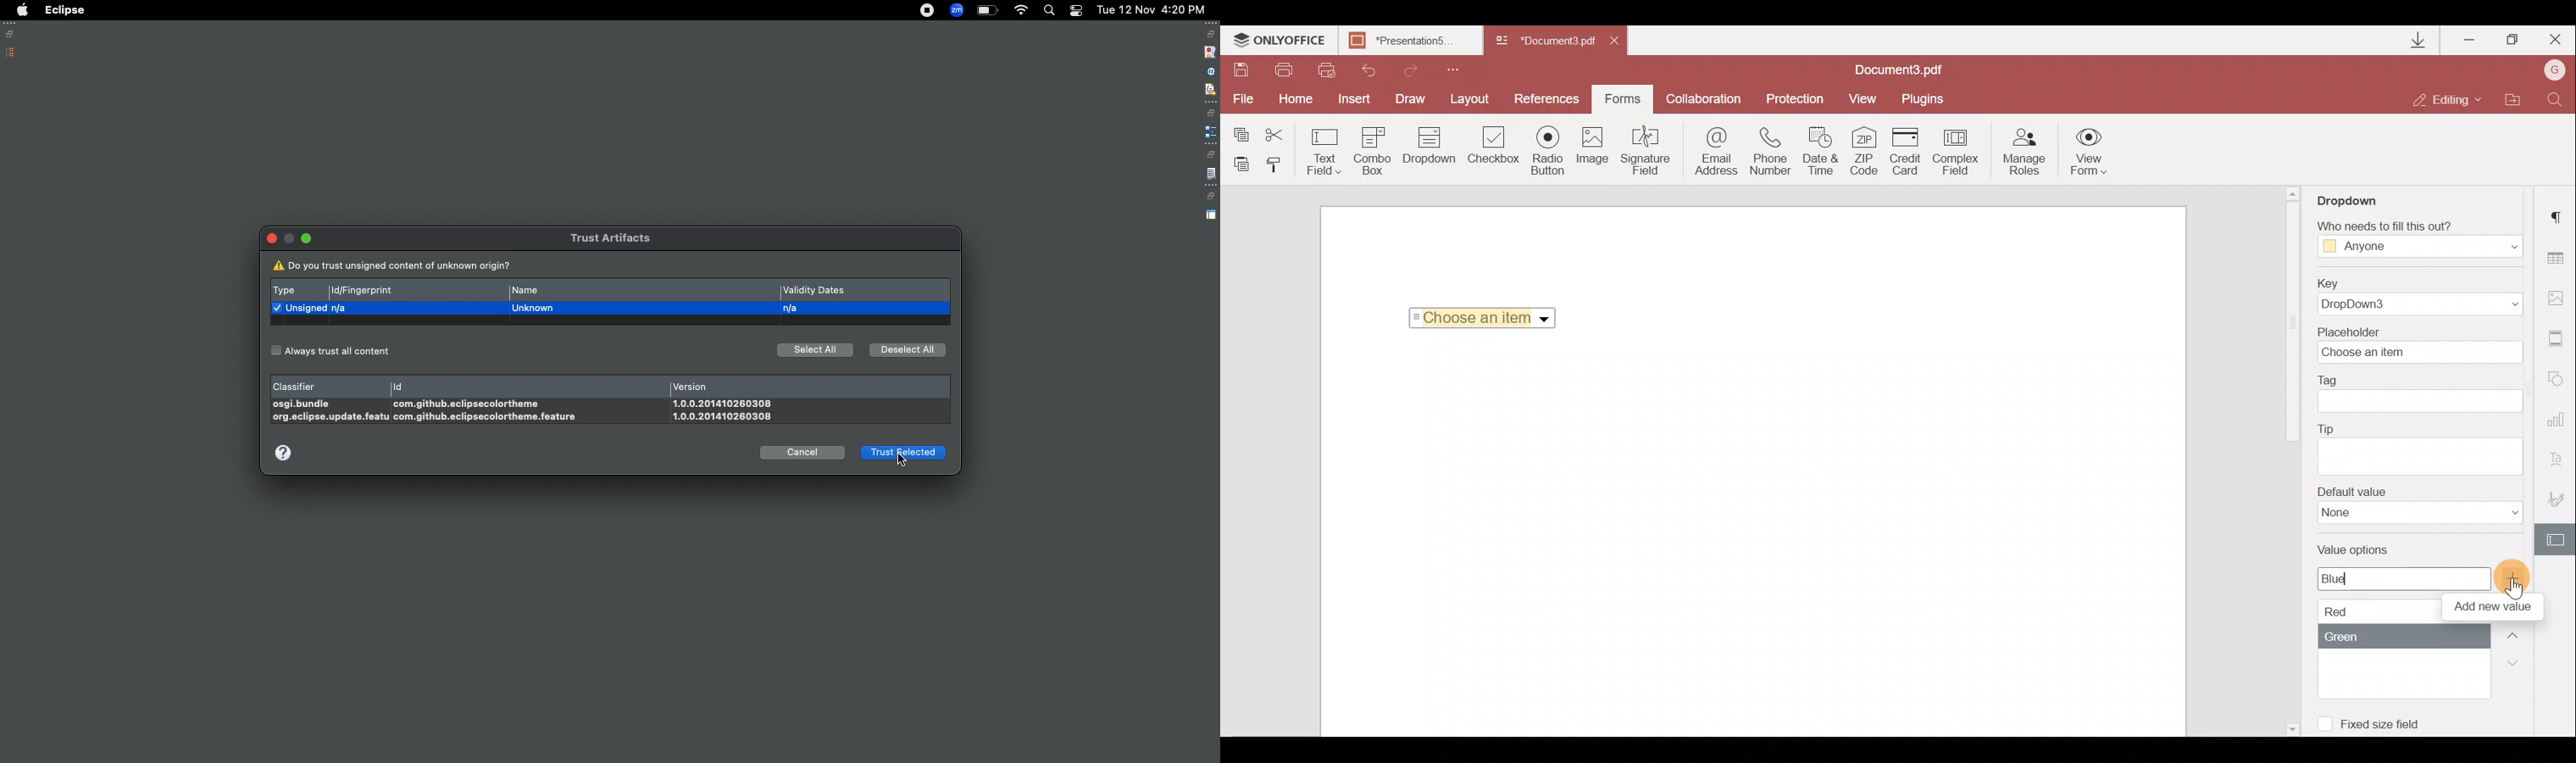 The image size is (2576, 784). Describe the element at coordinates (1048, 10) in the screenshot. I see `Search` at that location.